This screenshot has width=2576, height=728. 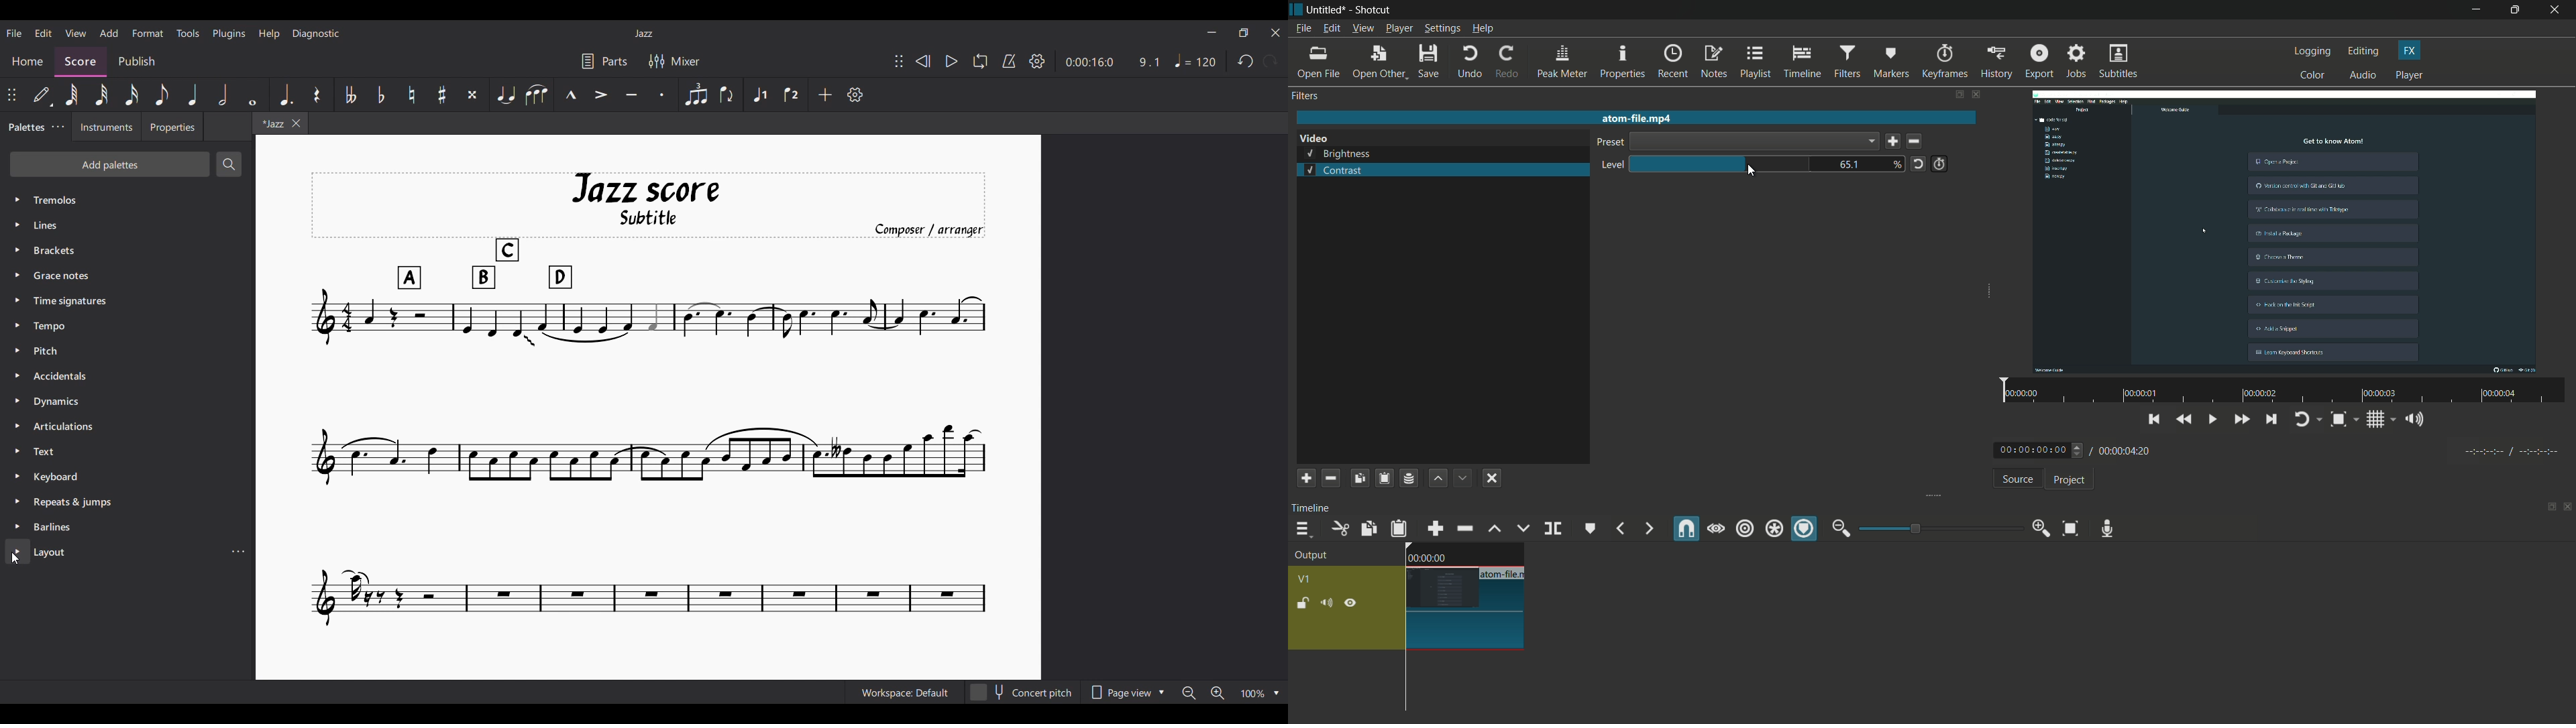 What do you see at coordinates (1270, 60) in the screenshot?
I see `Redo` at bounding box center [1270, 60].